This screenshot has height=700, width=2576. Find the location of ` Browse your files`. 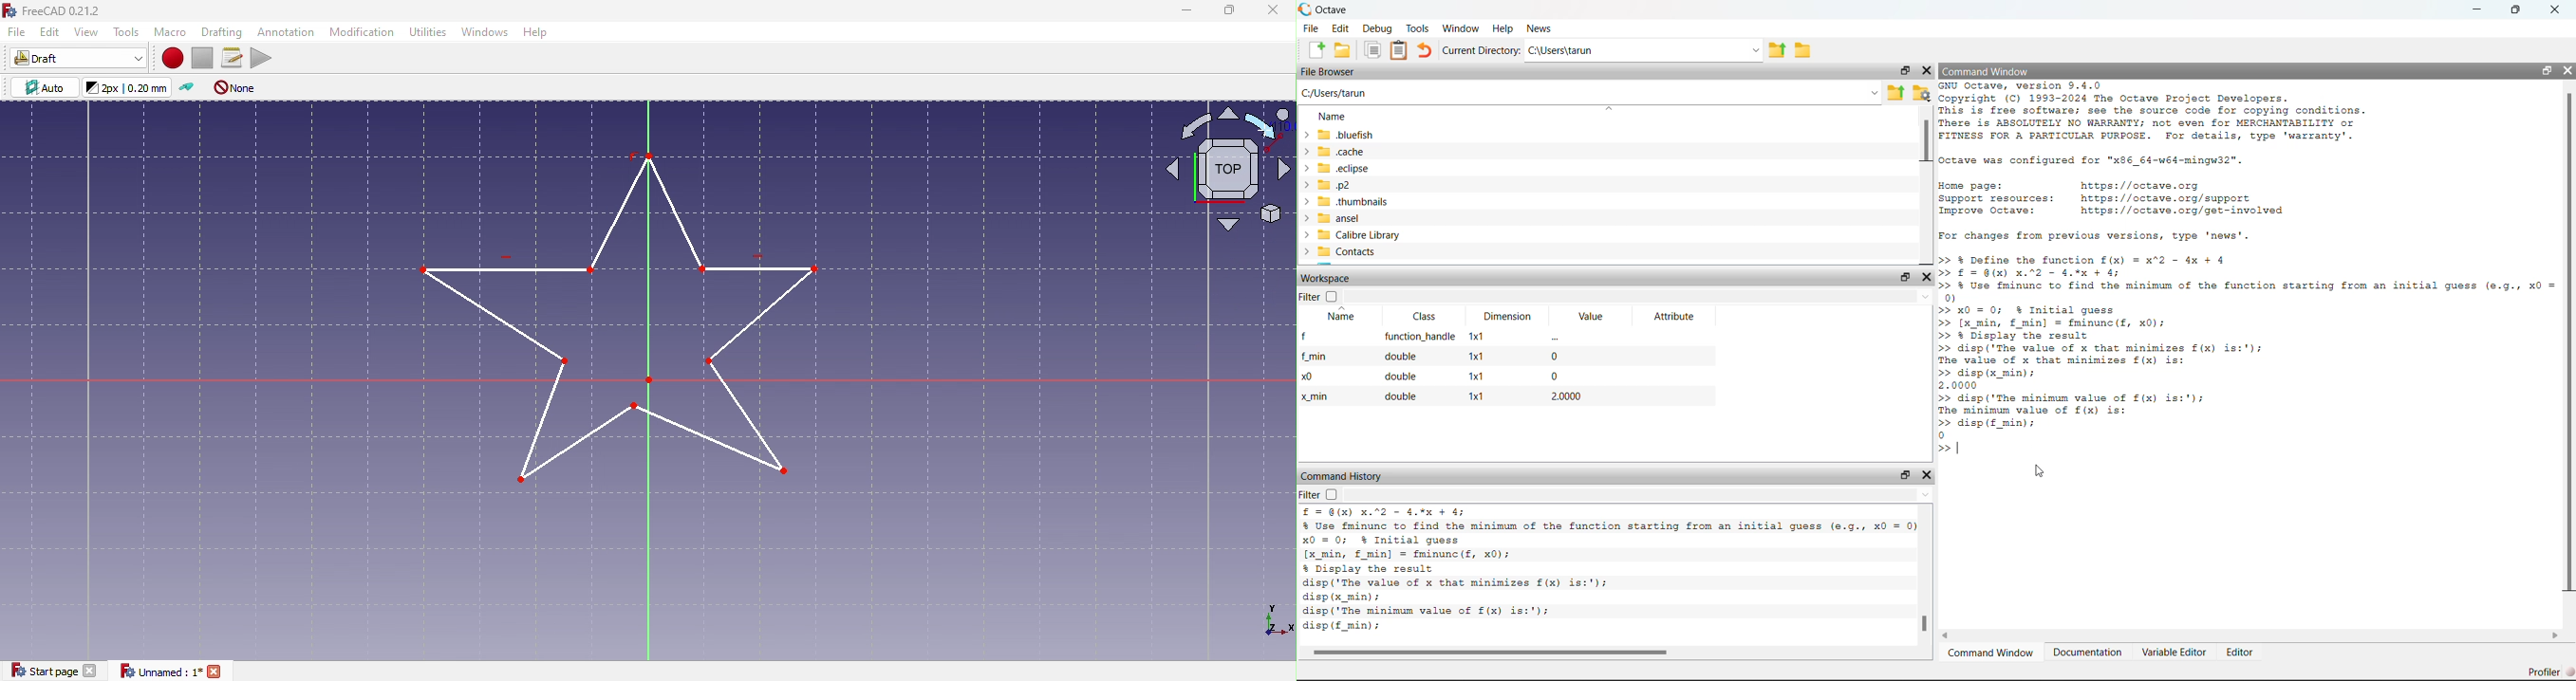

 Browse your files is located at coordinates (1921, 91).